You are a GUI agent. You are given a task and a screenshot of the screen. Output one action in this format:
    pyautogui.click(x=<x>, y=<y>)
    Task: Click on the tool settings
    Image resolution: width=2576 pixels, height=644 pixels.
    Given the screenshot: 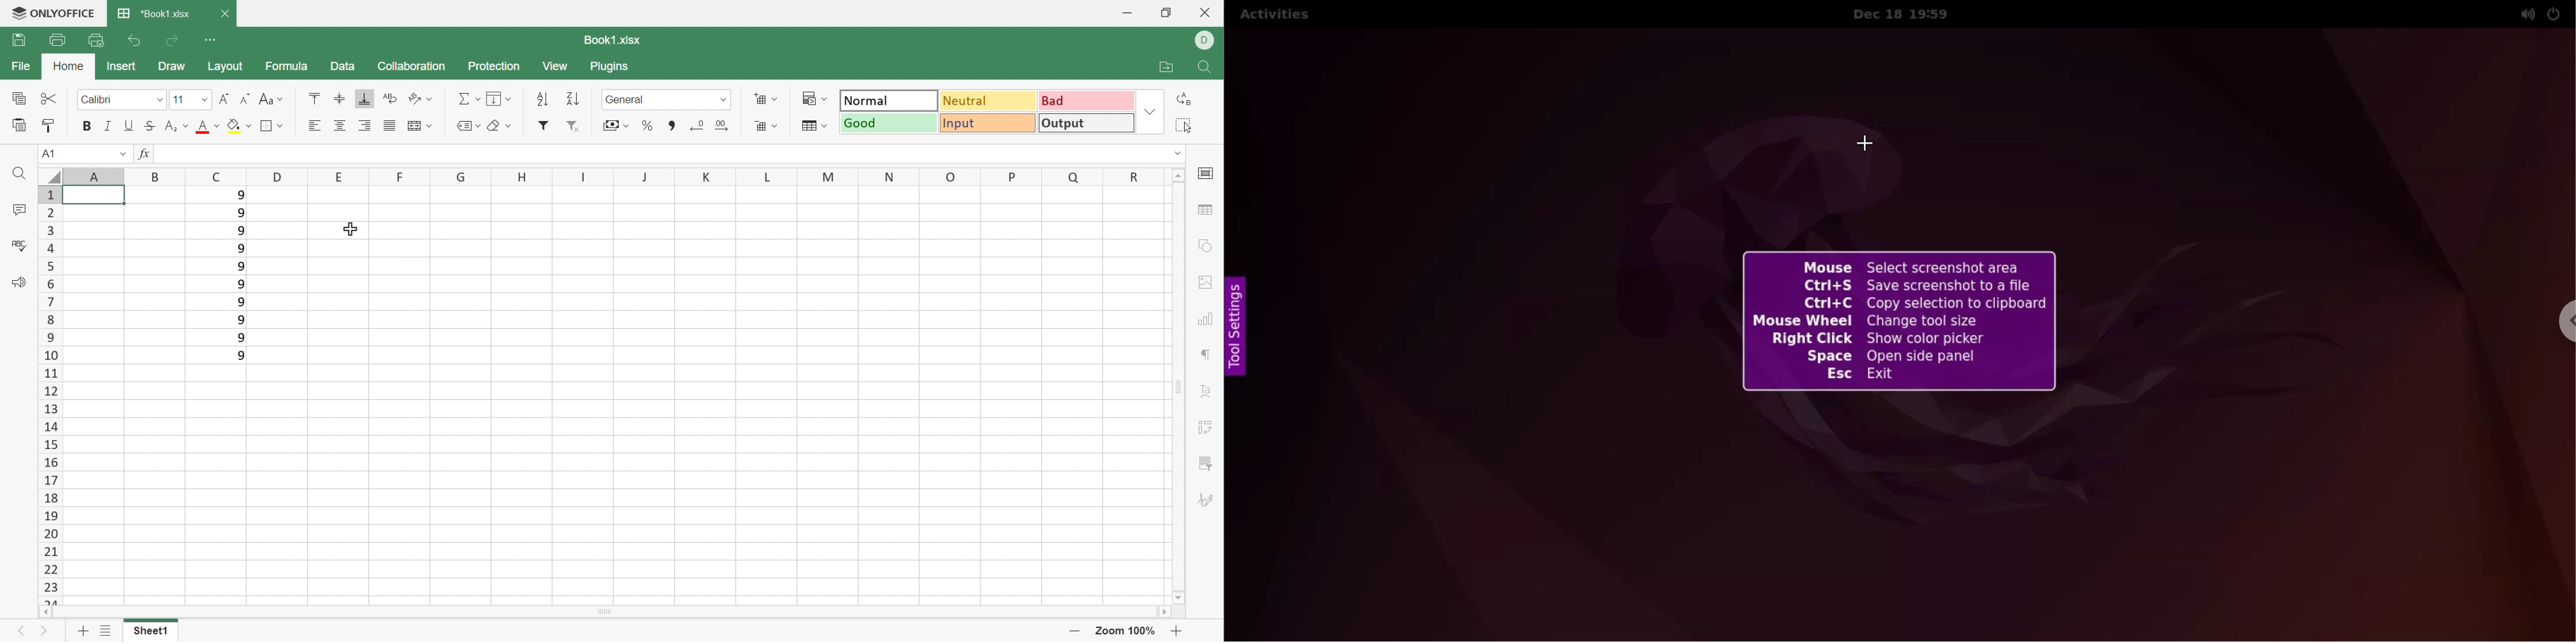 What is the action you would take?
    pyautogui.click(x=1236, y=330)
    